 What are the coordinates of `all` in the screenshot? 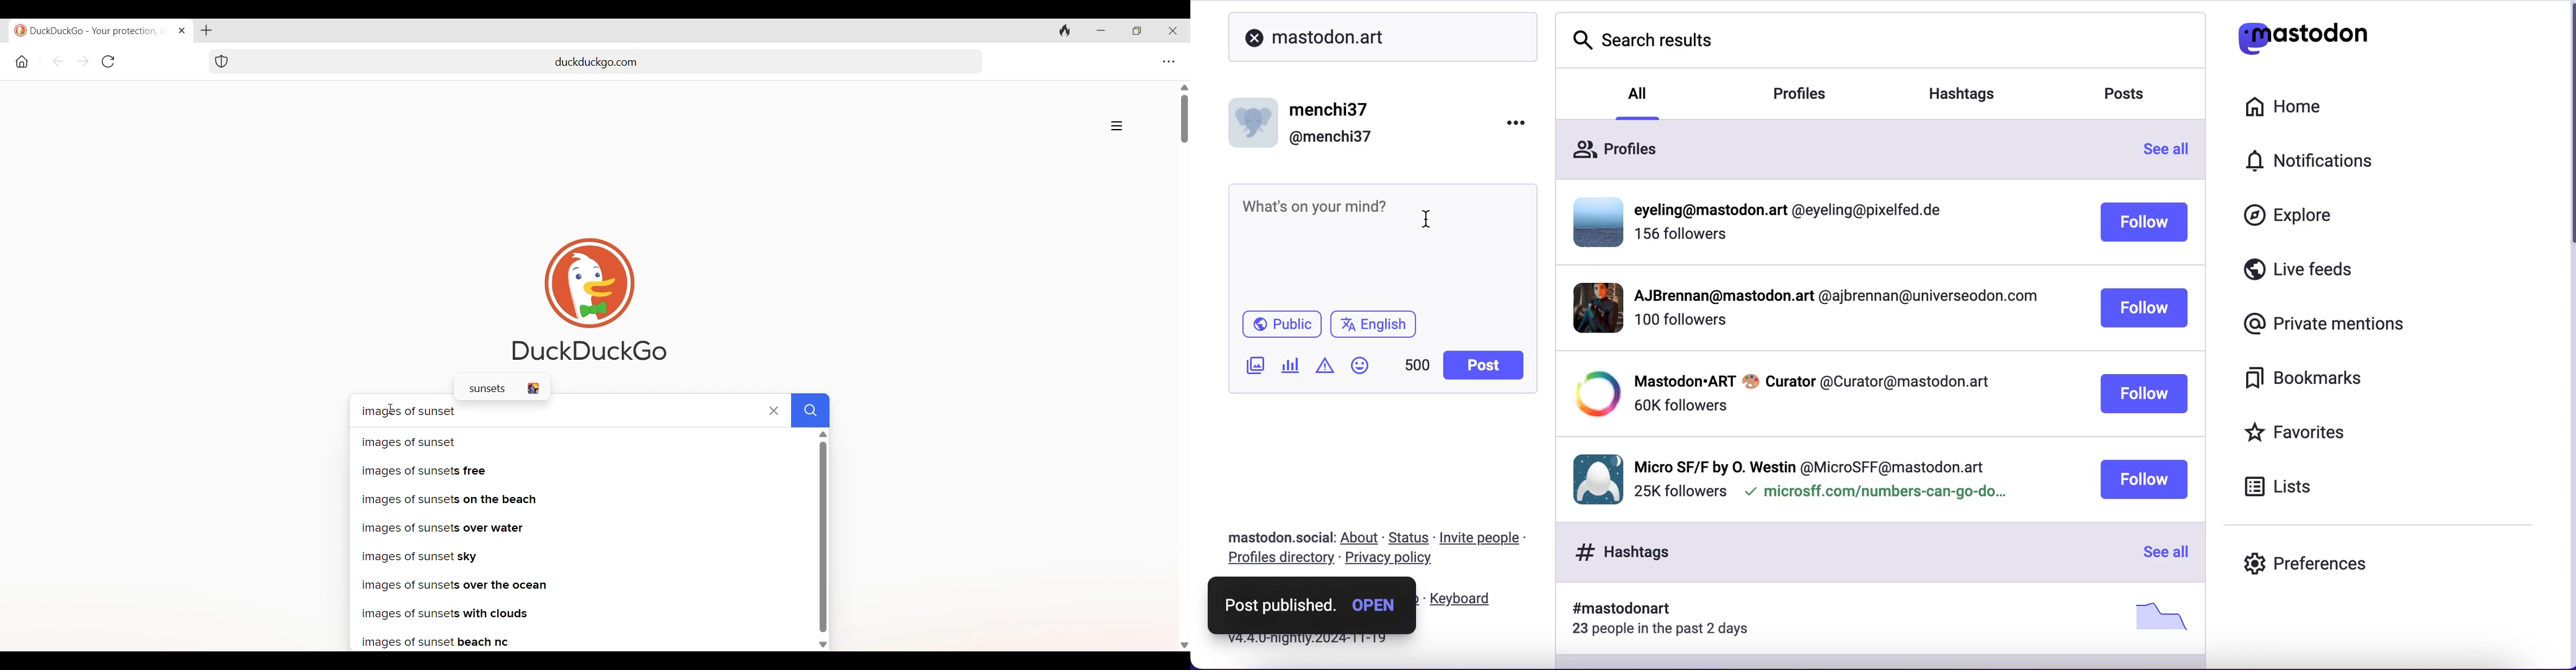 It's located at (1639, 92).